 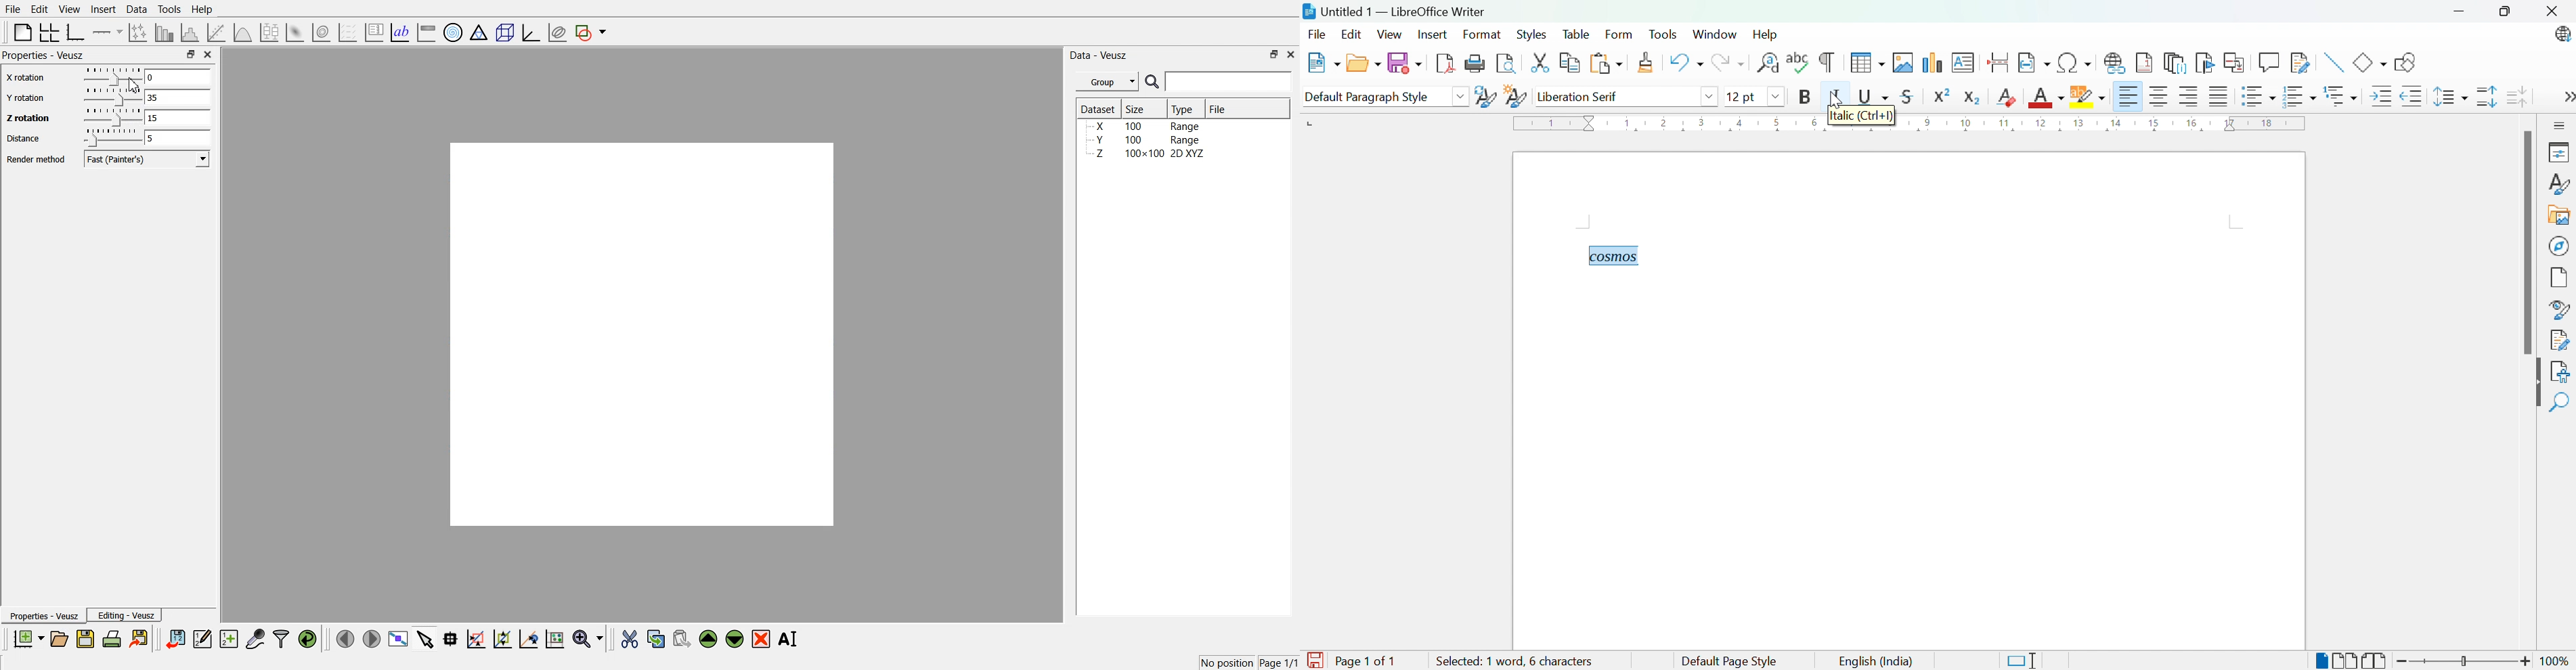 I want to click on Toggle formatting marks, so click(x=1826, y=62).